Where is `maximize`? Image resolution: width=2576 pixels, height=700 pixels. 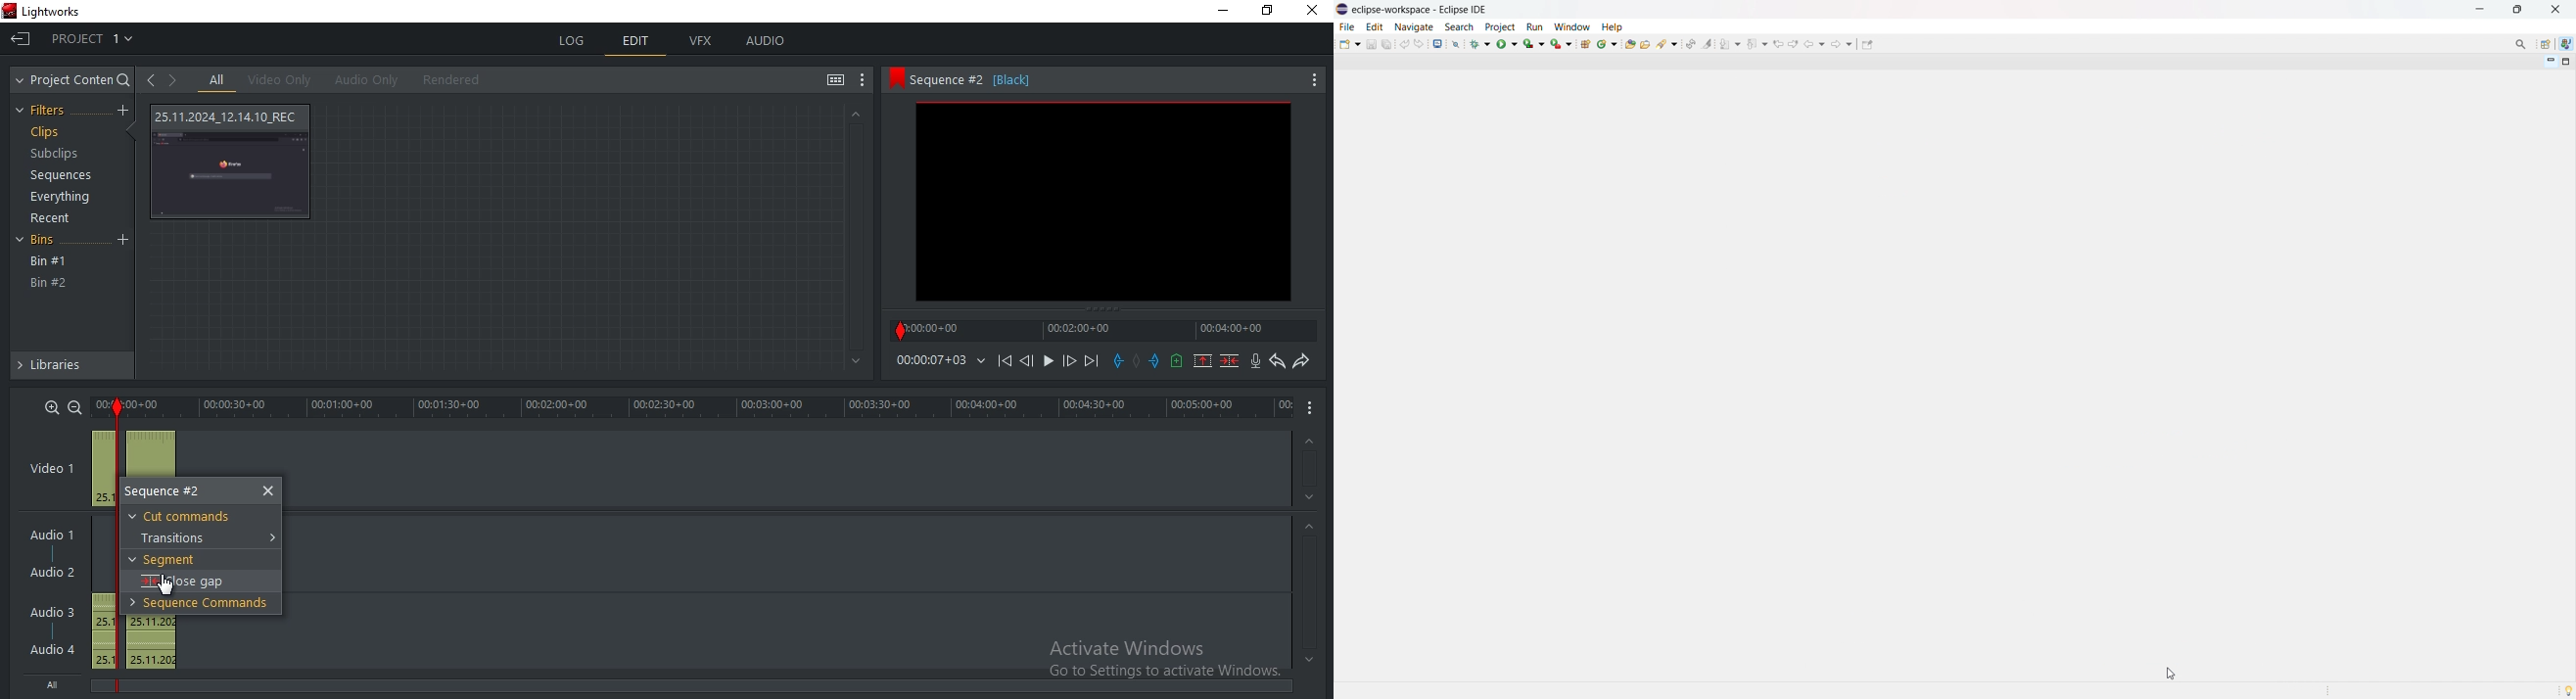
maximize is located at coordinates (2517, 10).